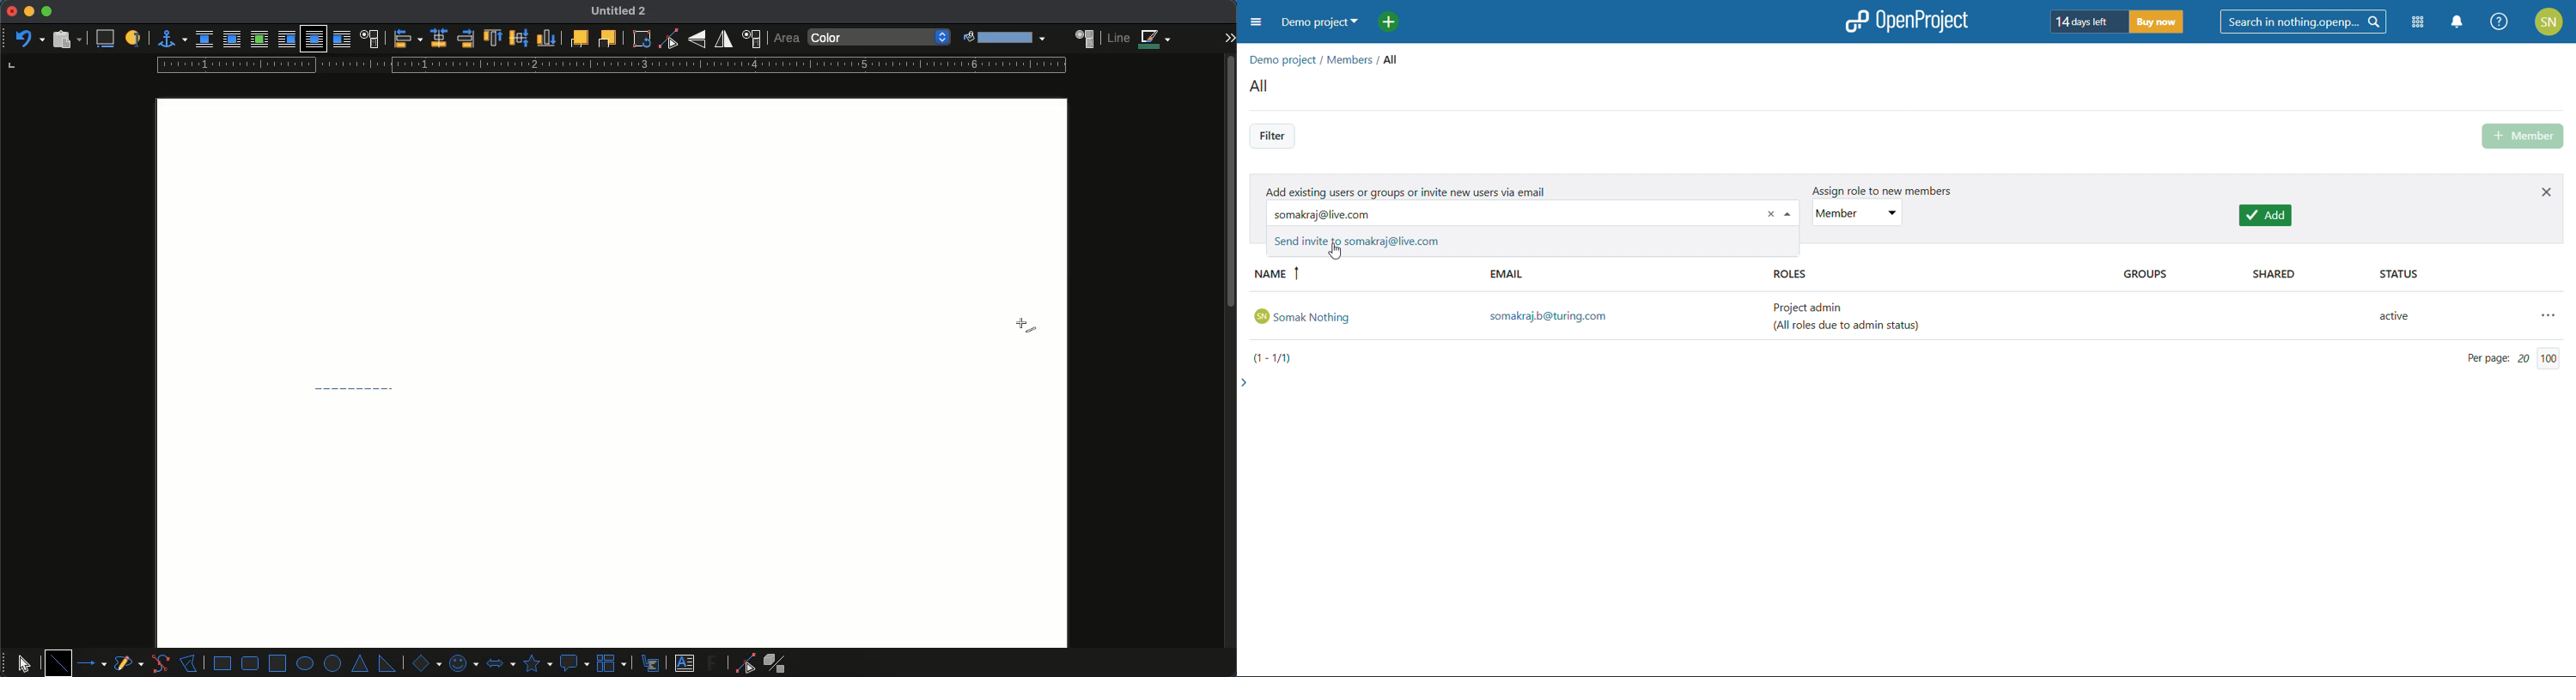 Image resolution: width=2576 pixels, height=700 pixels. Describe the element at coordinates (1085, 37) in the screenshot. I see `area` at that location.